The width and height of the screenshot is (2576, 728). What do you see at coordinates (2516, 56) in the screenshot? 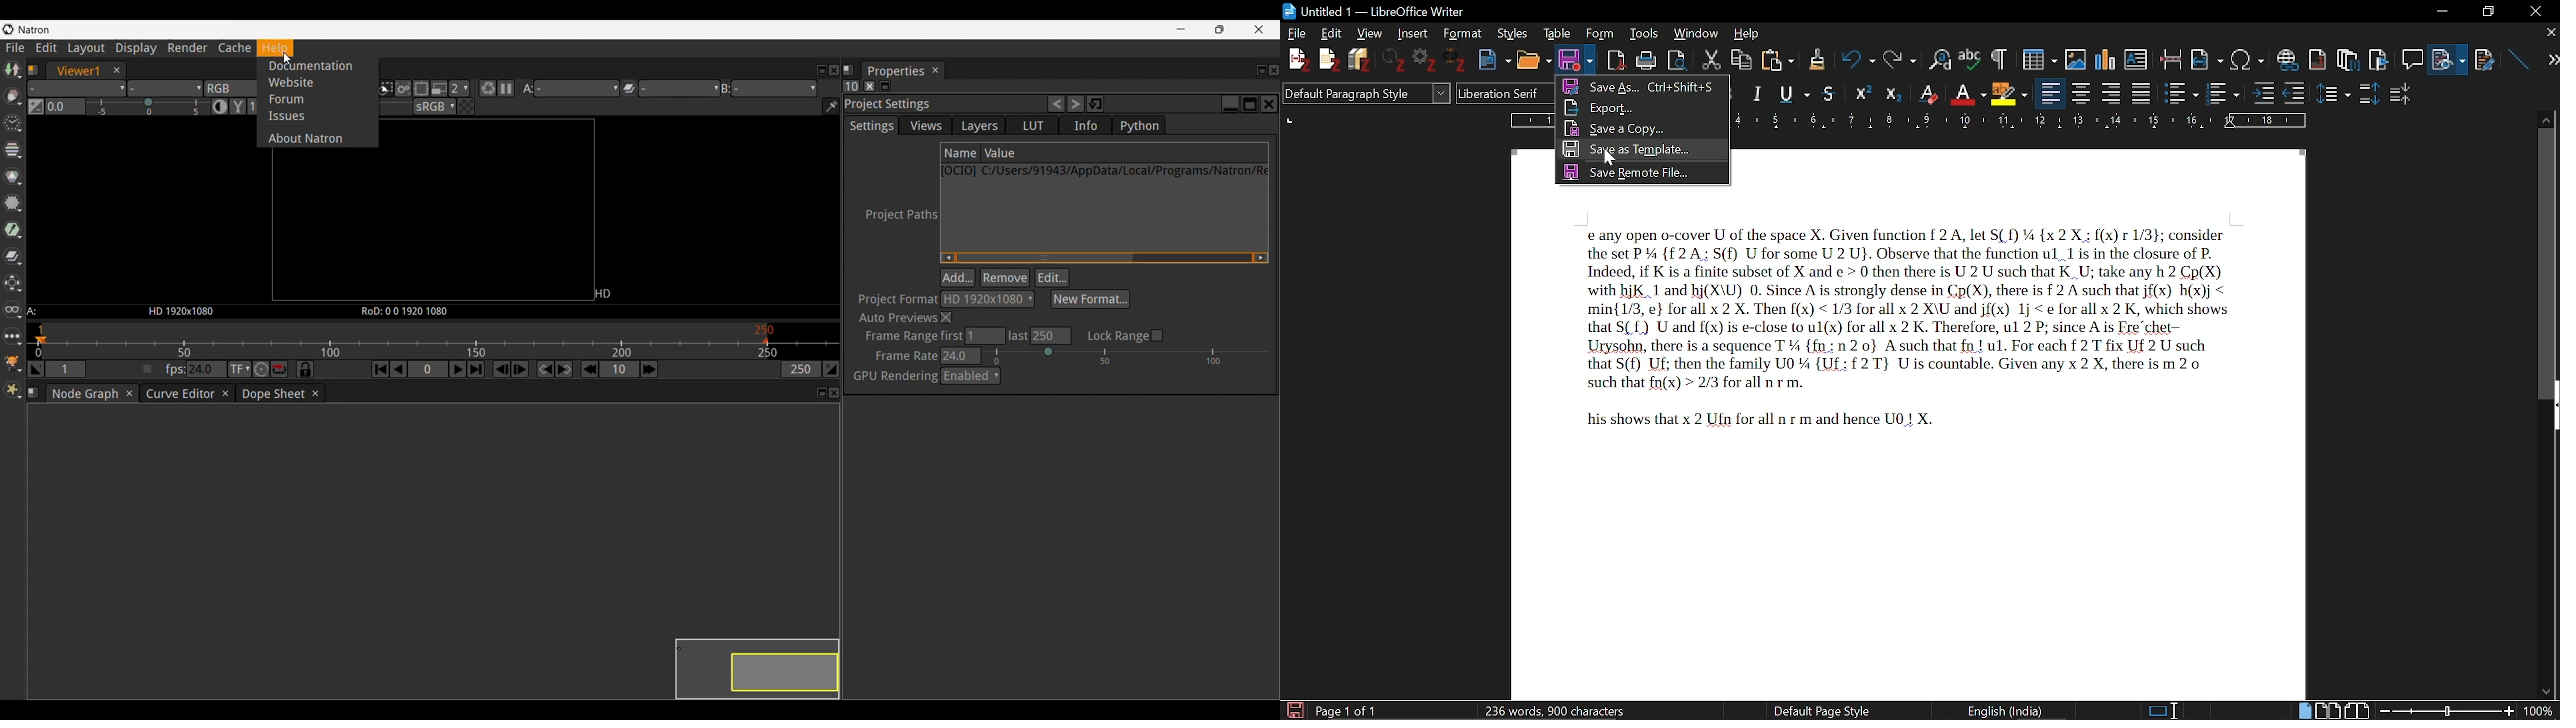
I see `line` at bounding box center [2516, 56].